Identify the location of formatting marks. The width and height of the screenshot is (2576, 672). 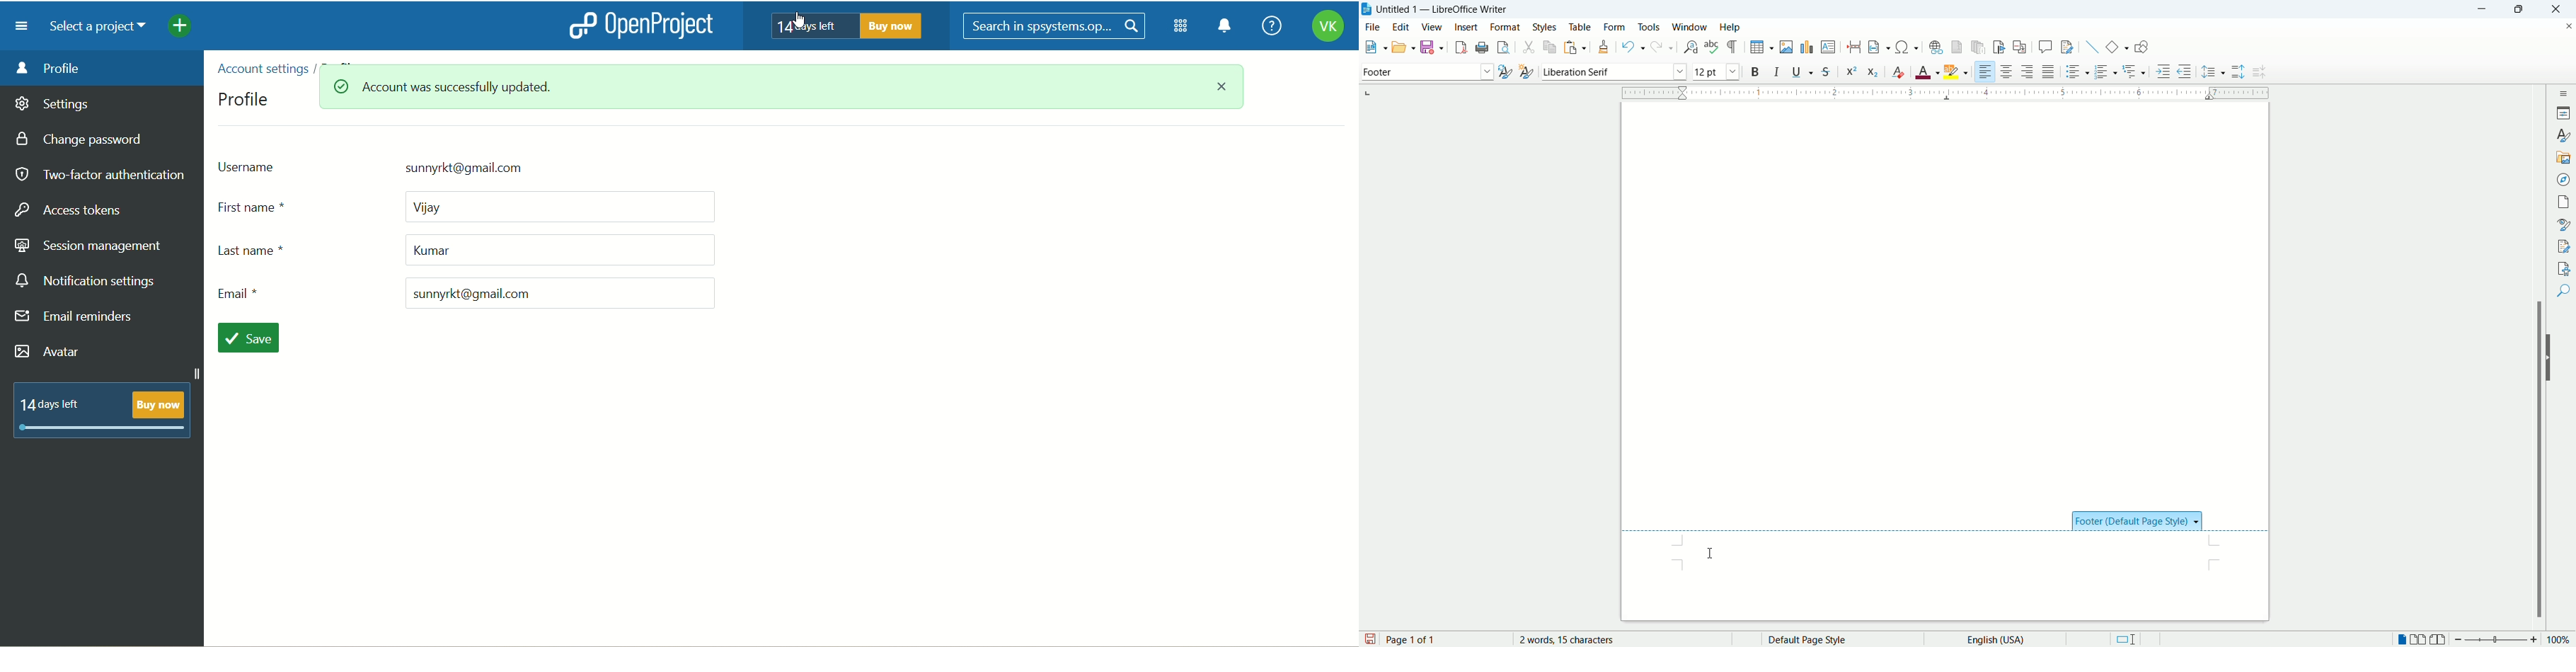
(1735, 46).